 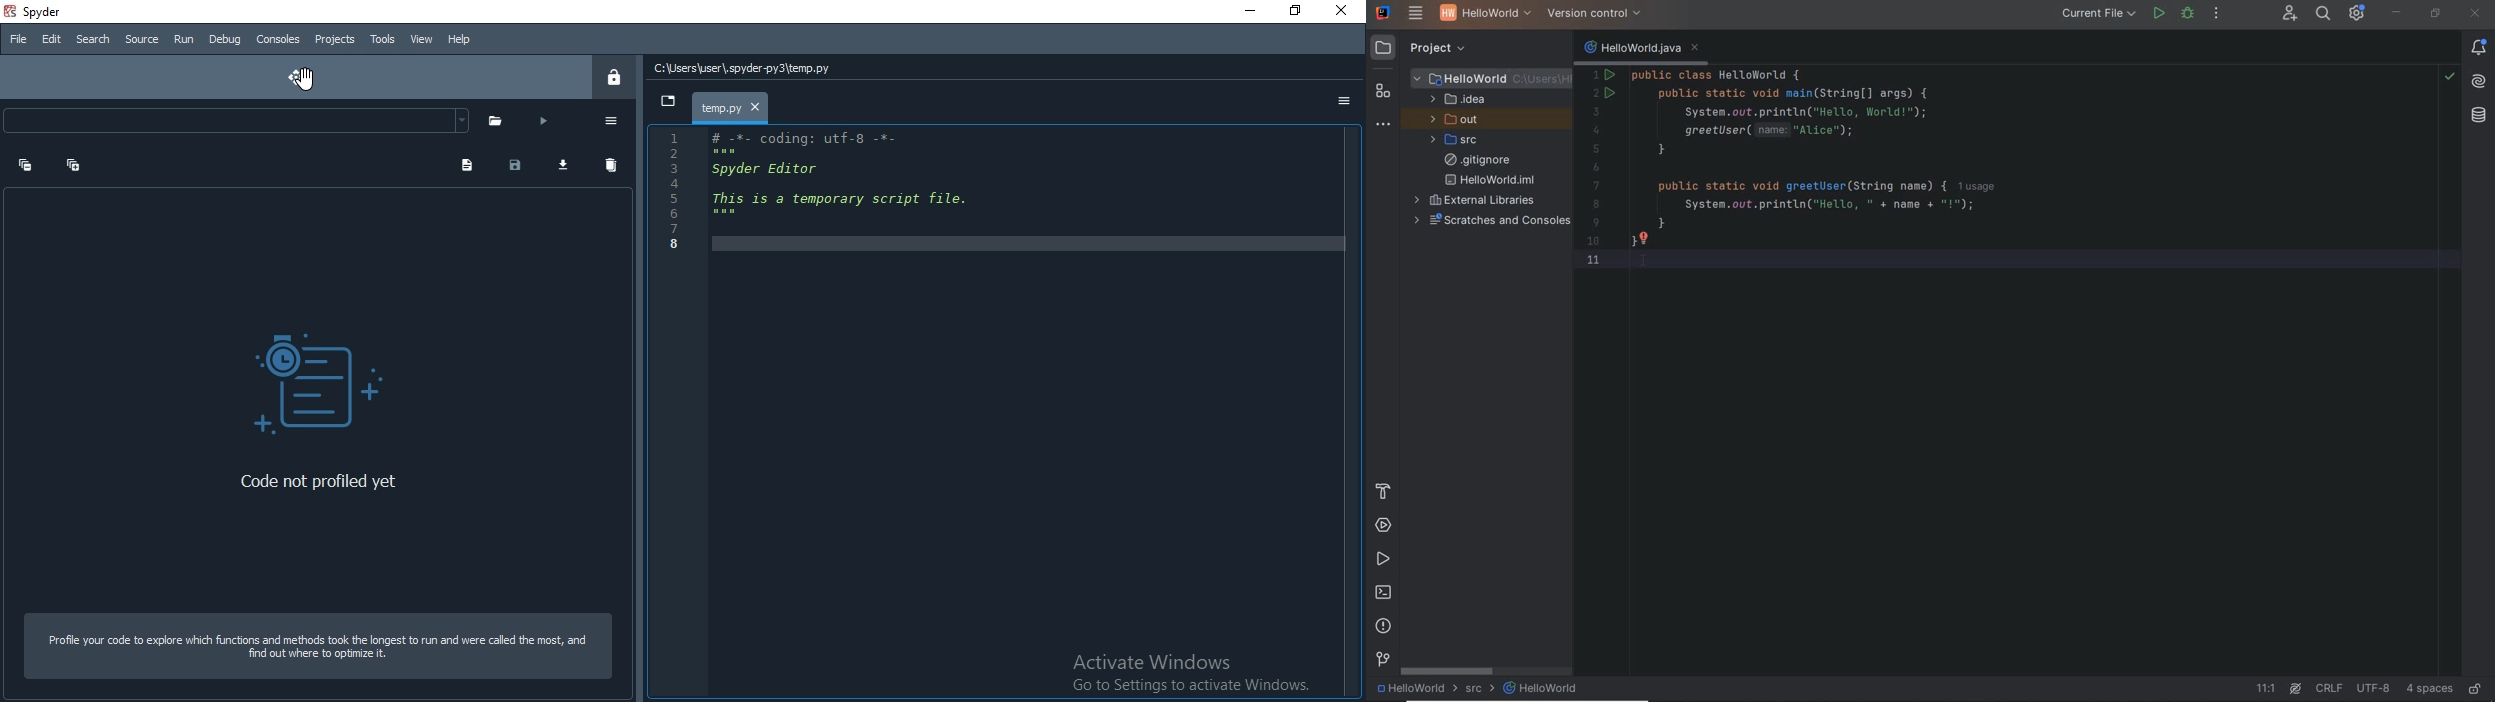 I want to click on Minimise, so click(x=1240, y=11).